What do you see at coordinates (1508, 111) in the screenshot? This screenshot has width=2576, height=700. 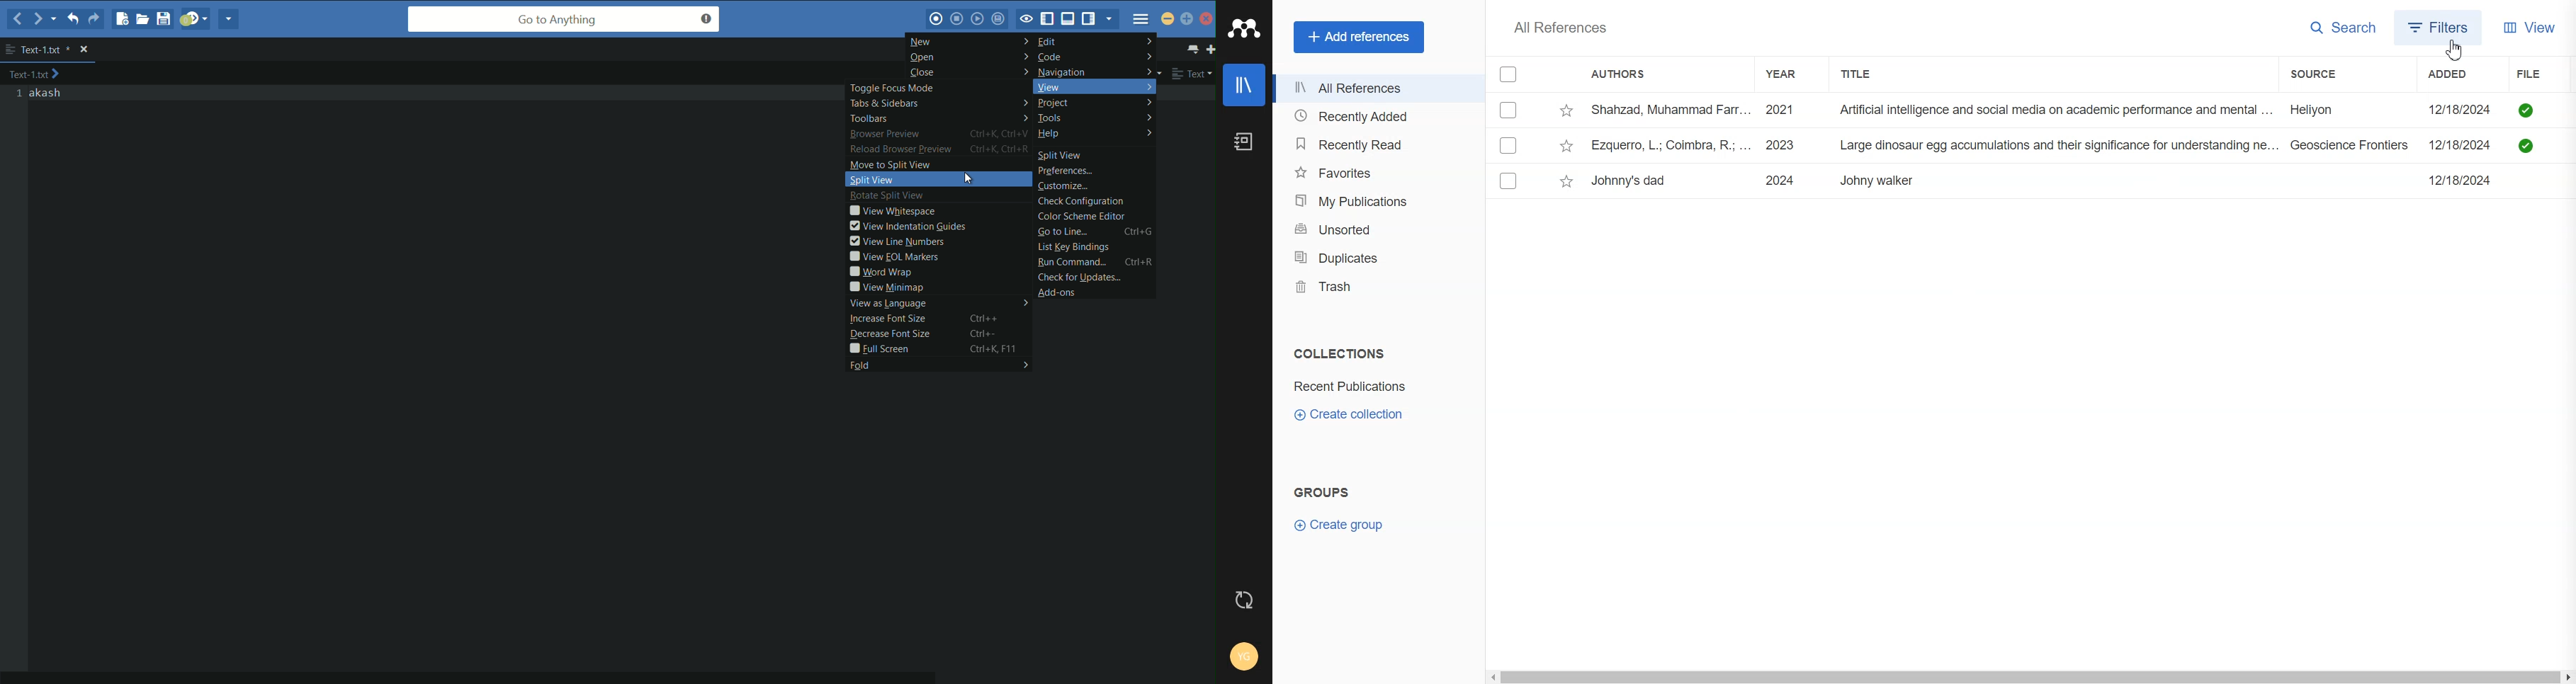 I see `select entry` at bounding box center [1508, 111].